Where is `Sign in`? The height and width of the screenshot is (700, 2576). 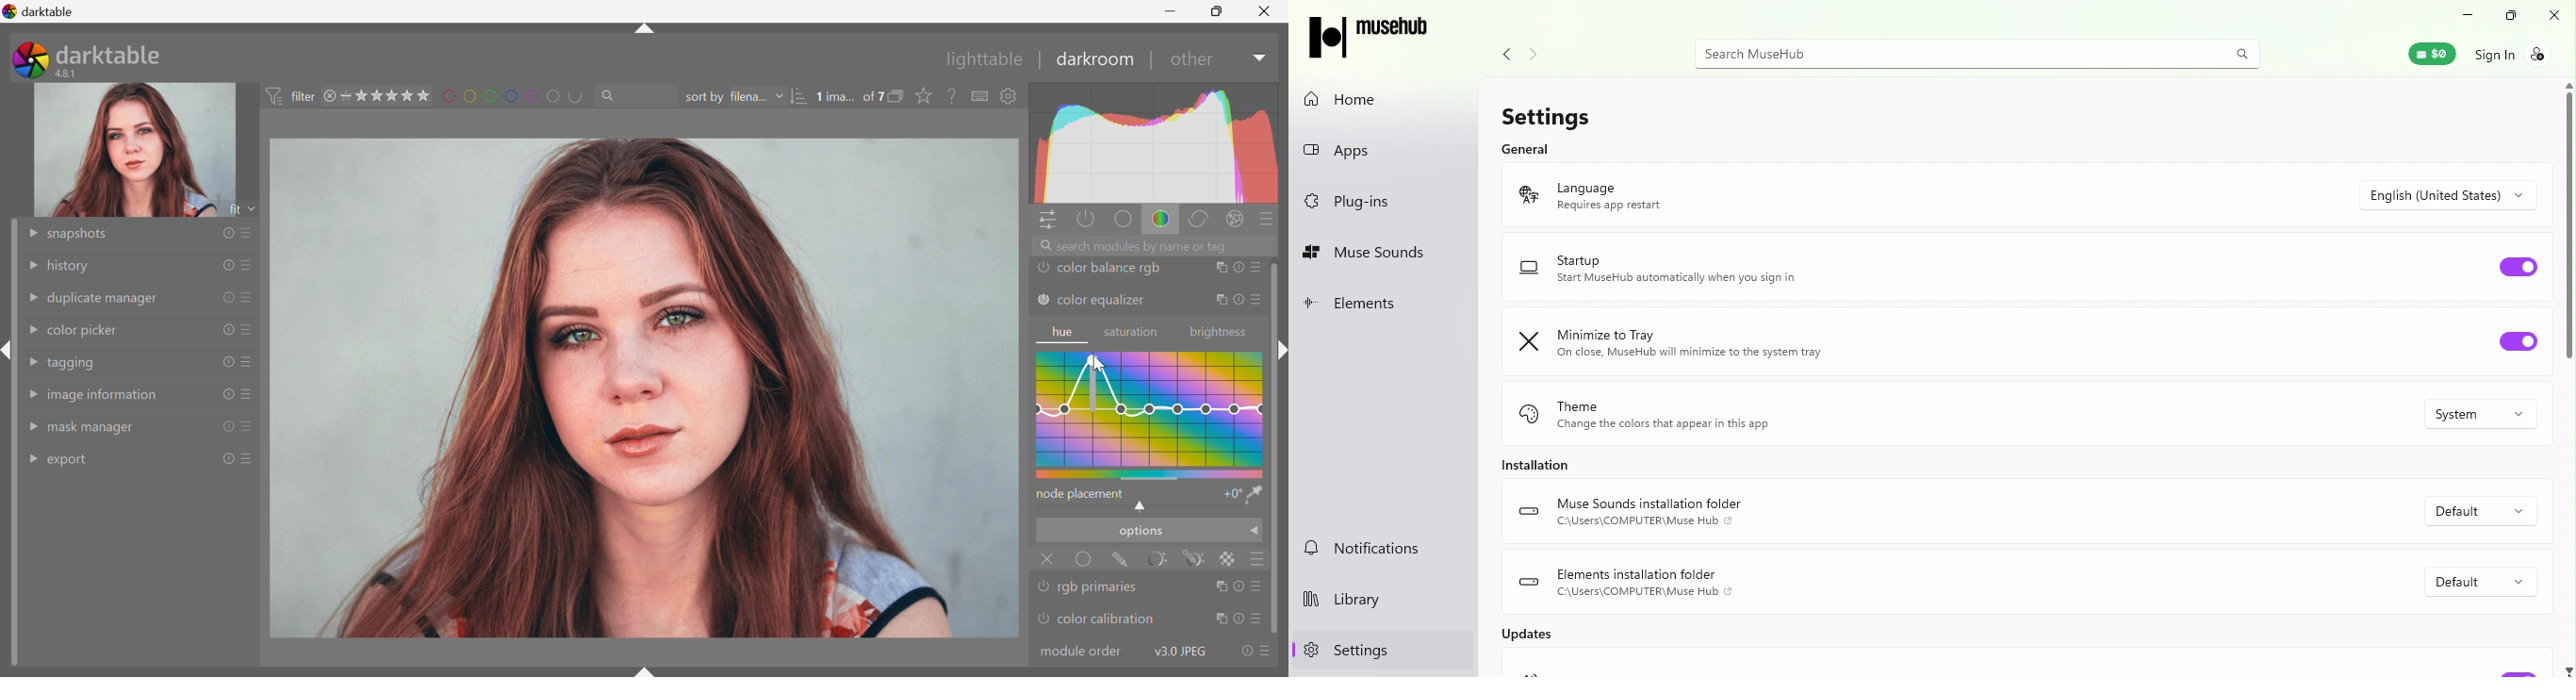
Sign in is located at coordinates (2514, 54).